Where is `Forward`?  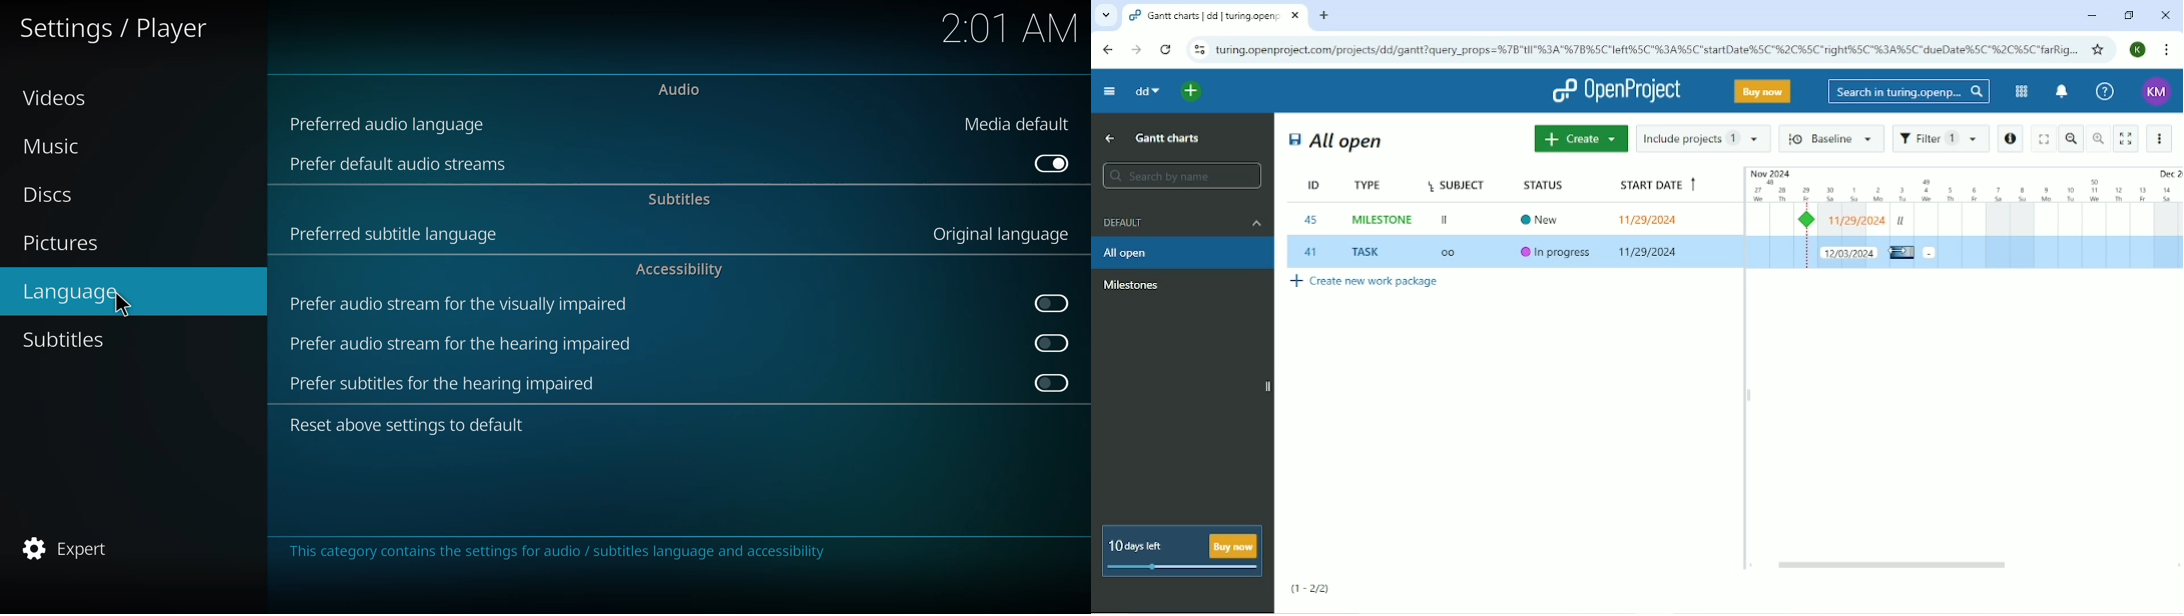
Forward is located at coordinates (1136, 50).